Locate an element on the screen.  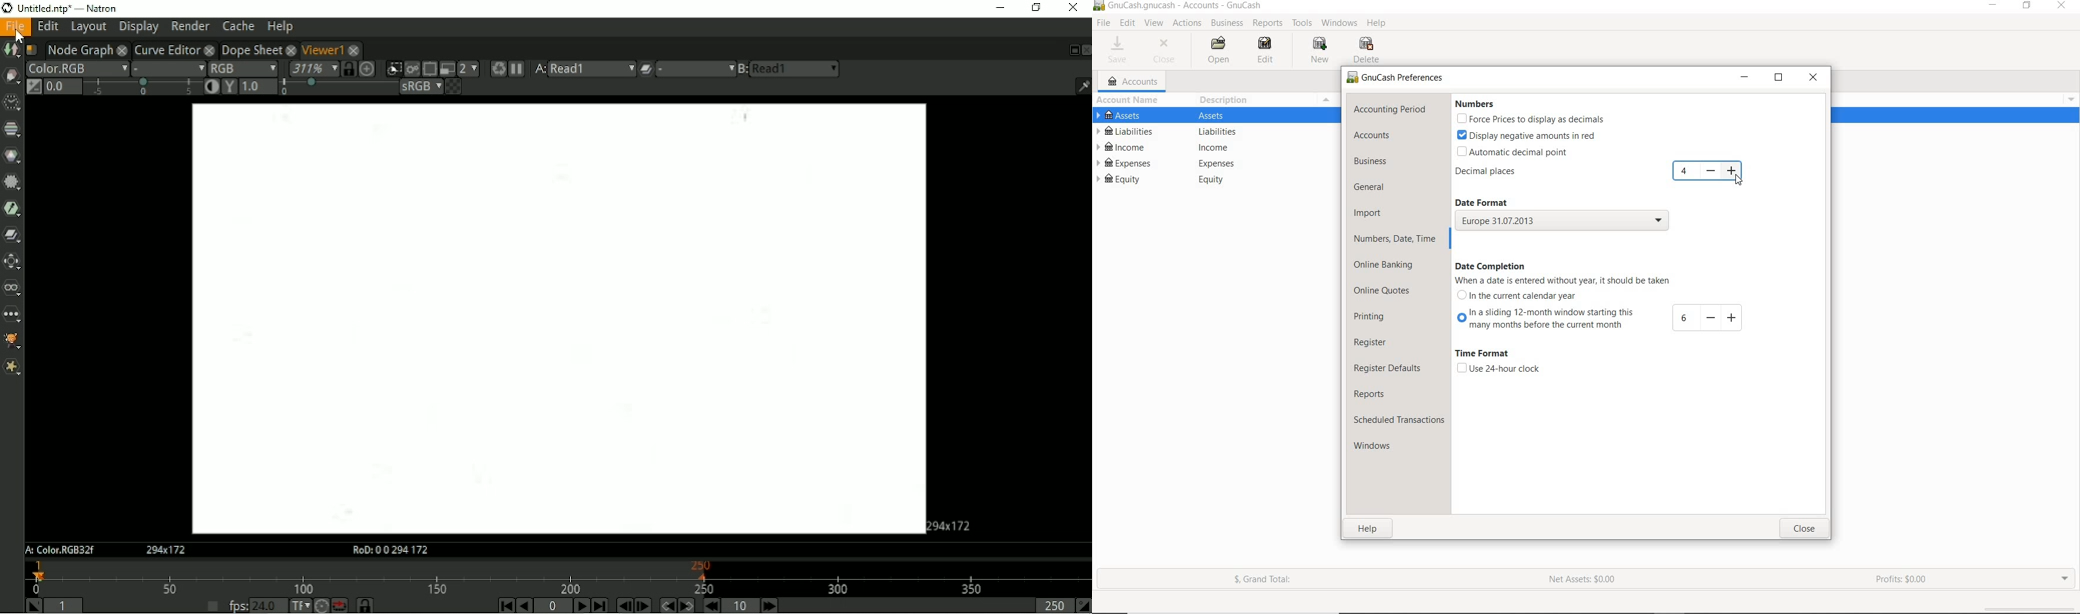
expand is located at coordinates (2069, 98).